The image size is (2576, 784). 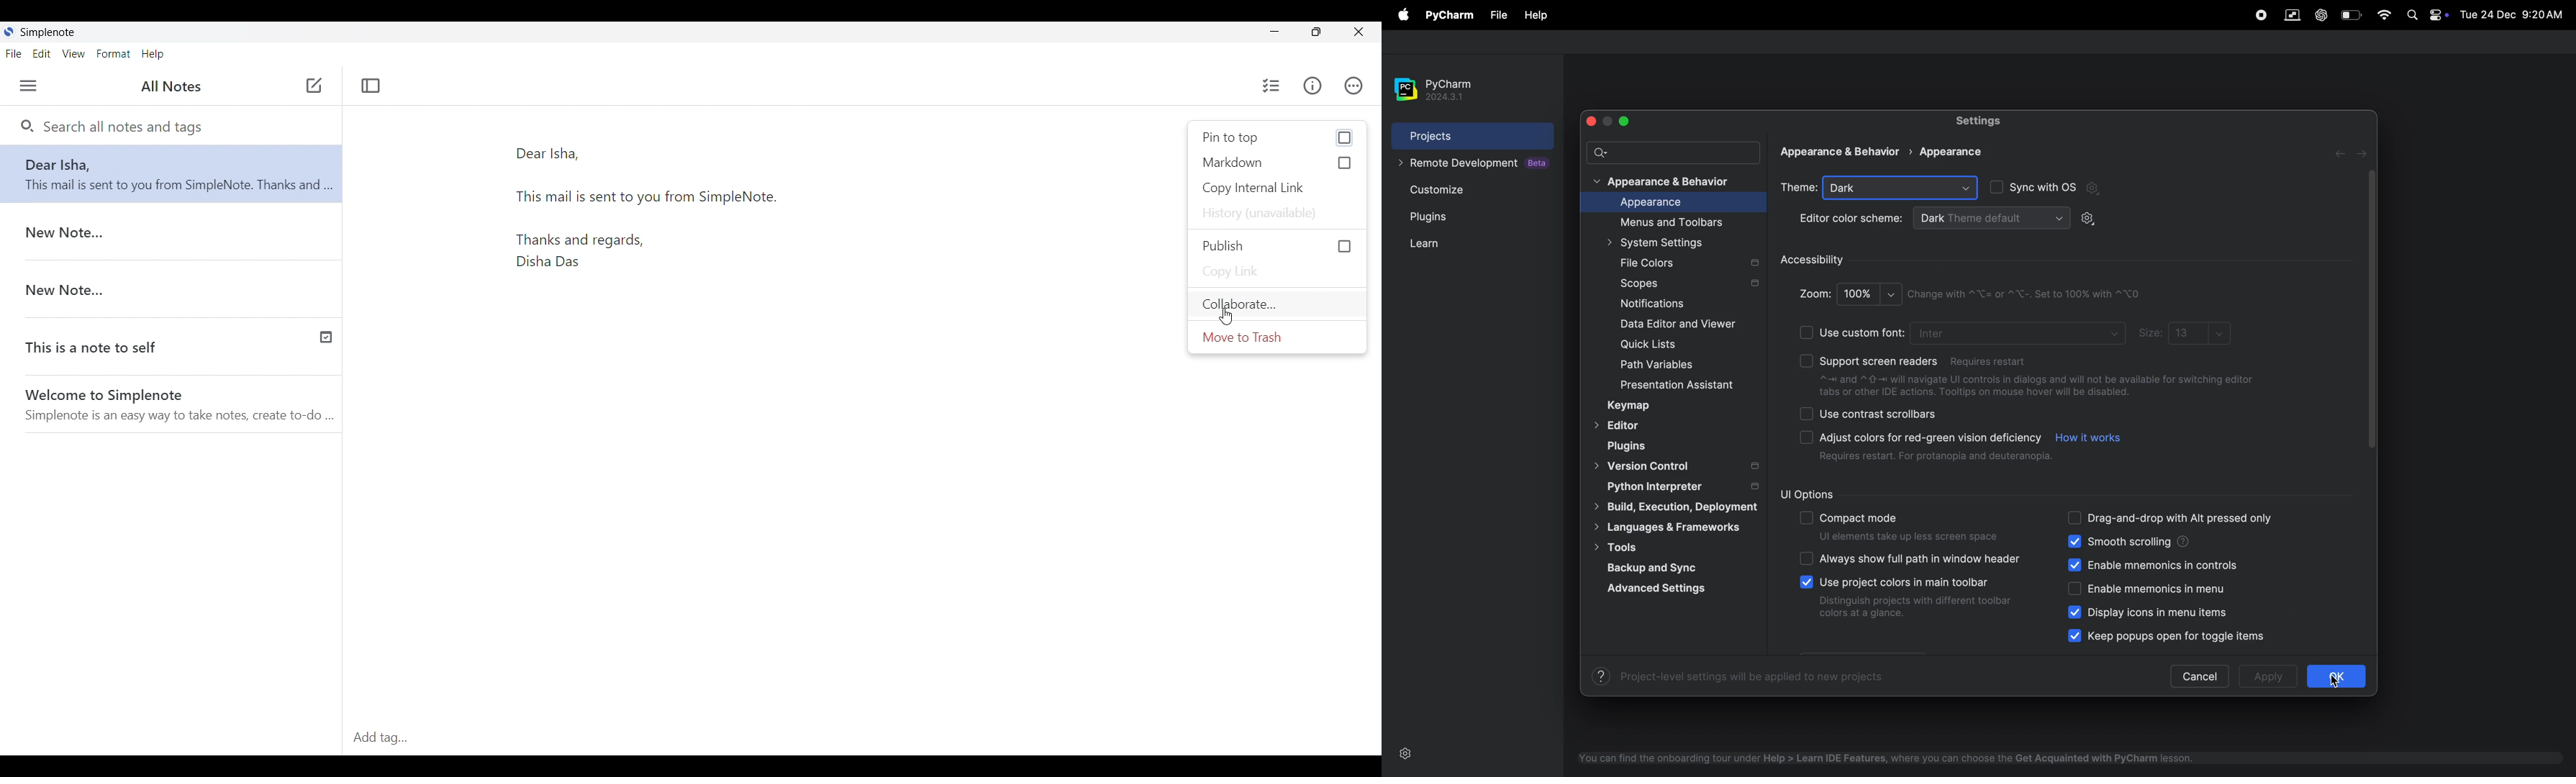 I want to click on customize, so click(x=1456, y=189).